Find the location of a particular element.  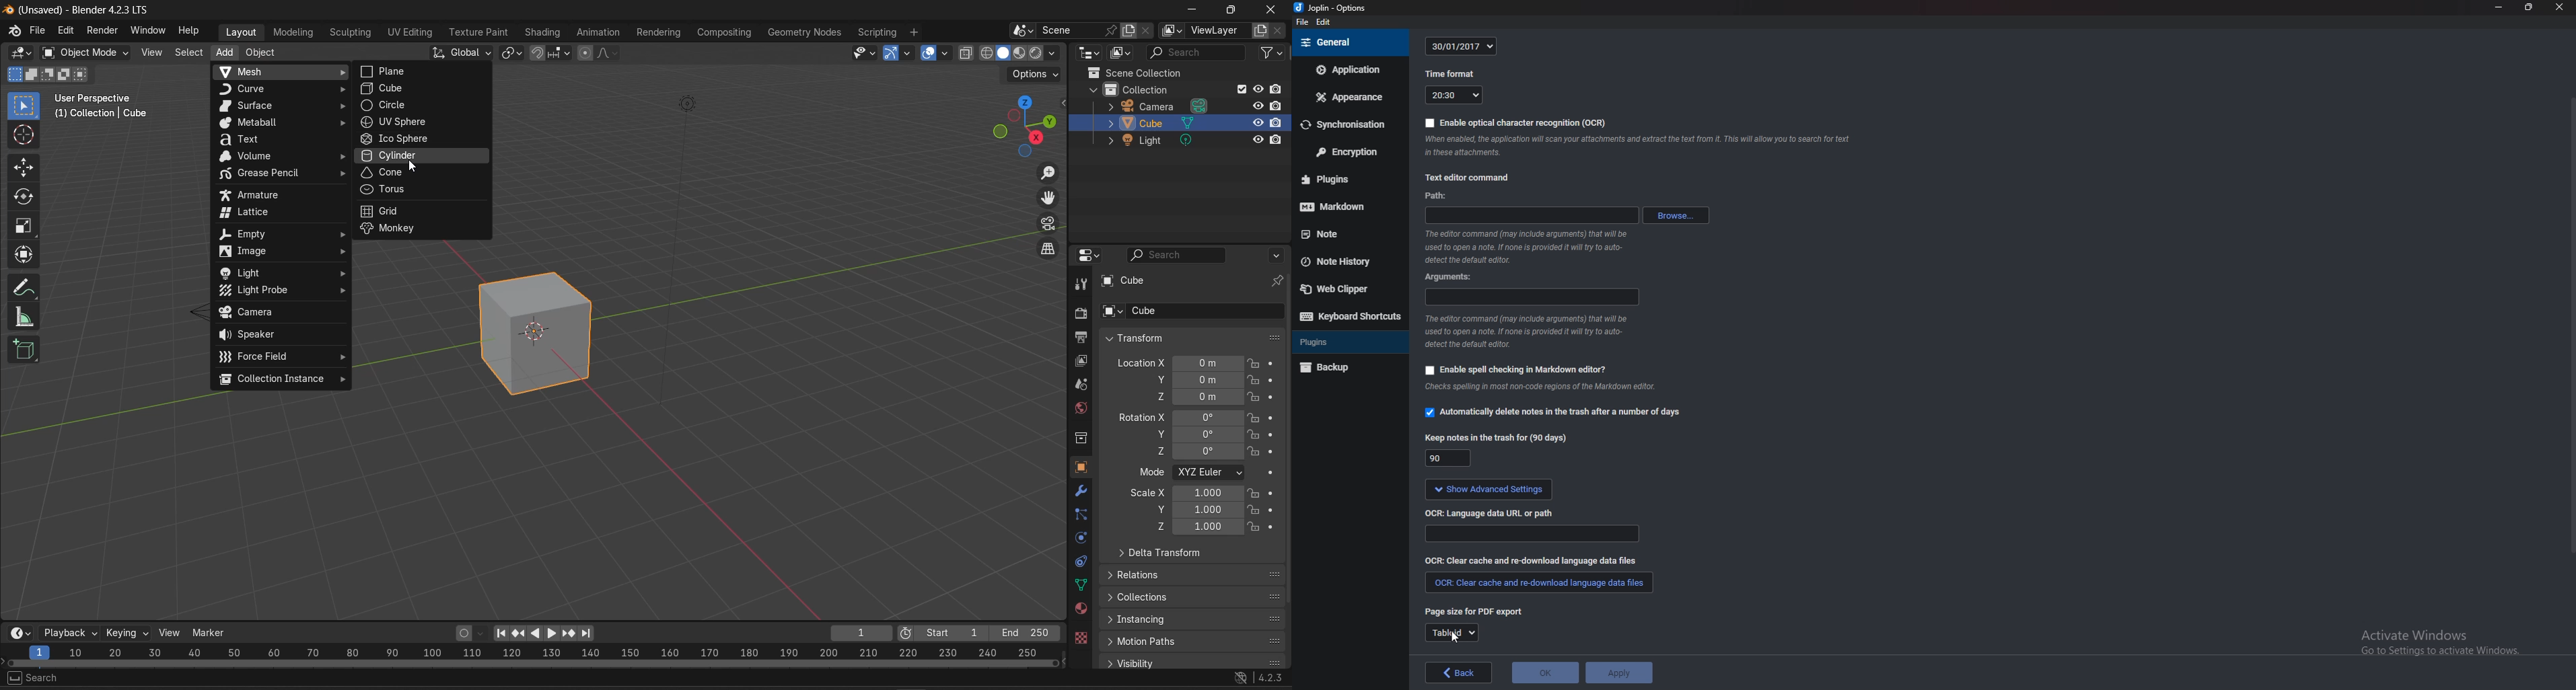

path is located at coordinates (1538, 536).